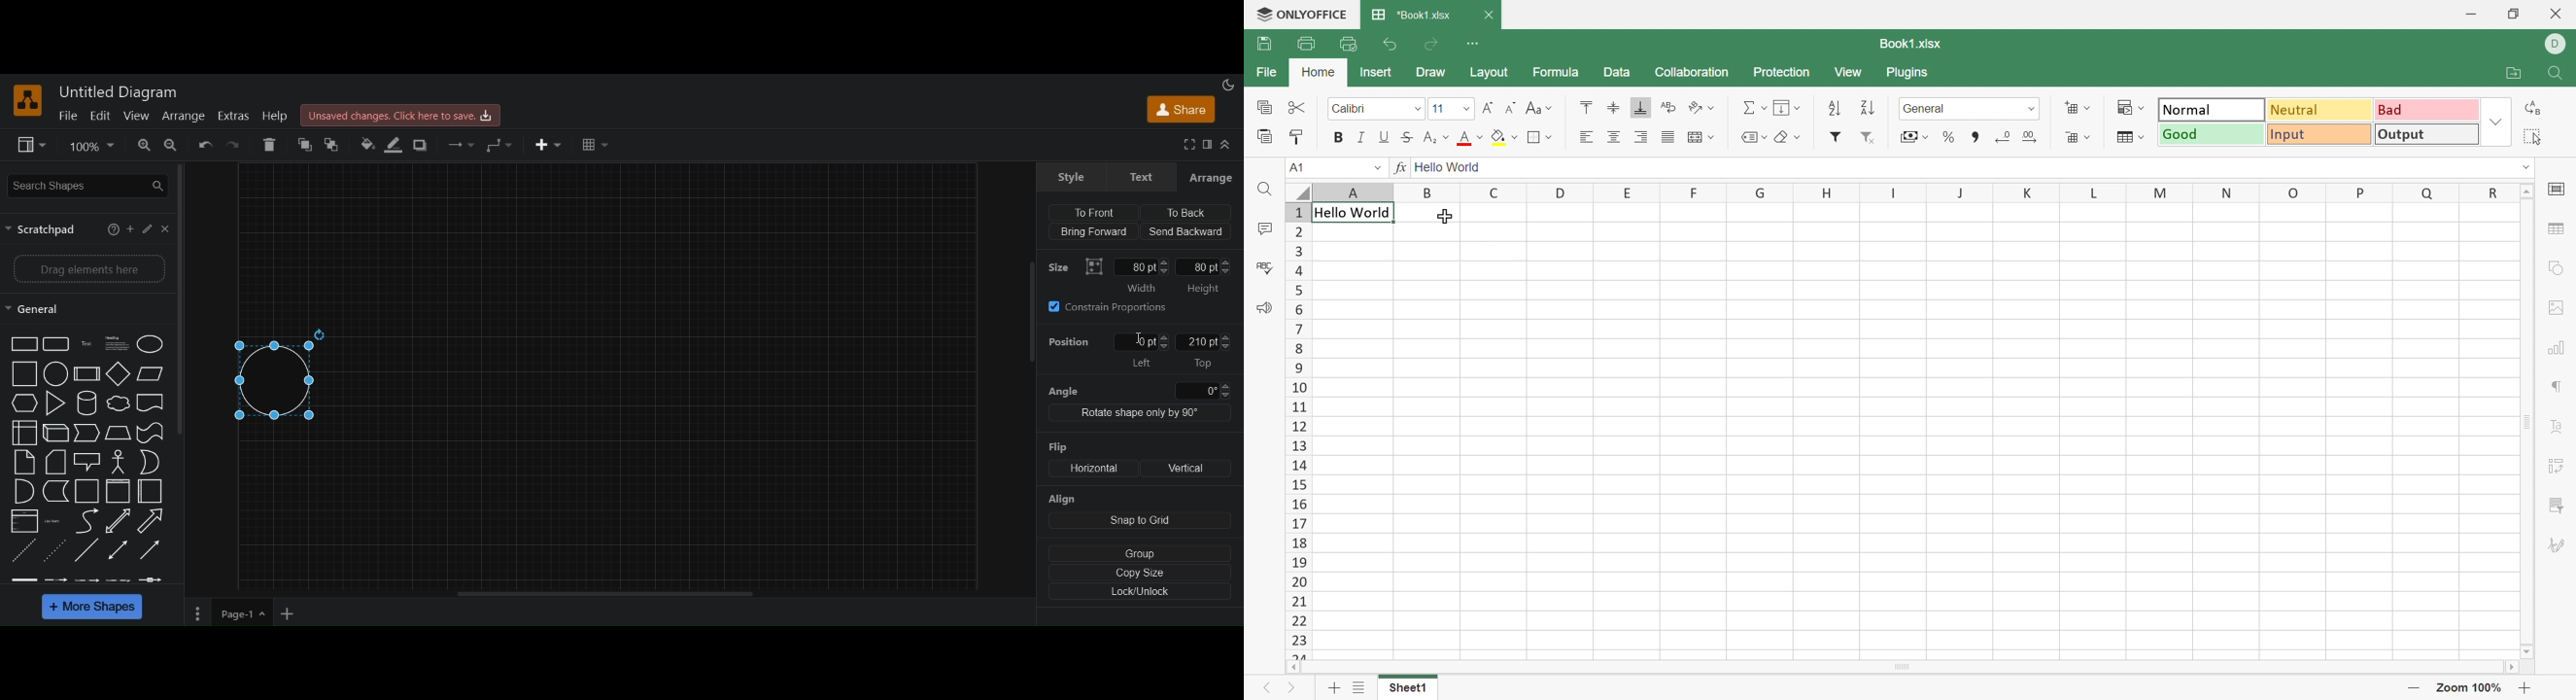 The width and height of the screenshot is (2576, 700). Describe the element at coordinates (87, 462) in the screenshot. I see `Comment` at that location.